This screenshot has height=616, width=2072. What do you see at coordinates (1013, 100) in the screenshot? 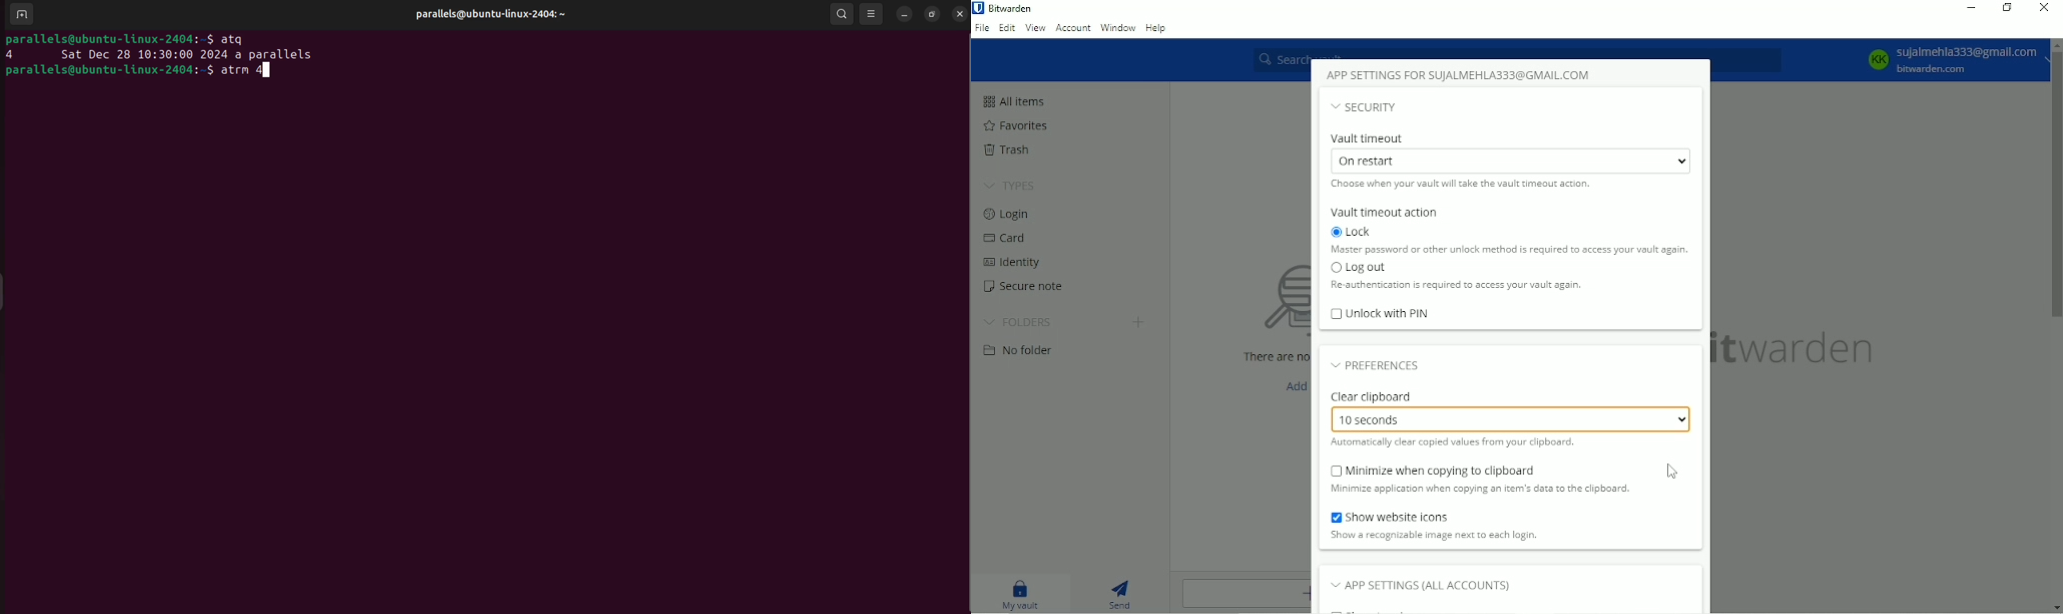
I see `All items` at bounding box center [1013, 100].